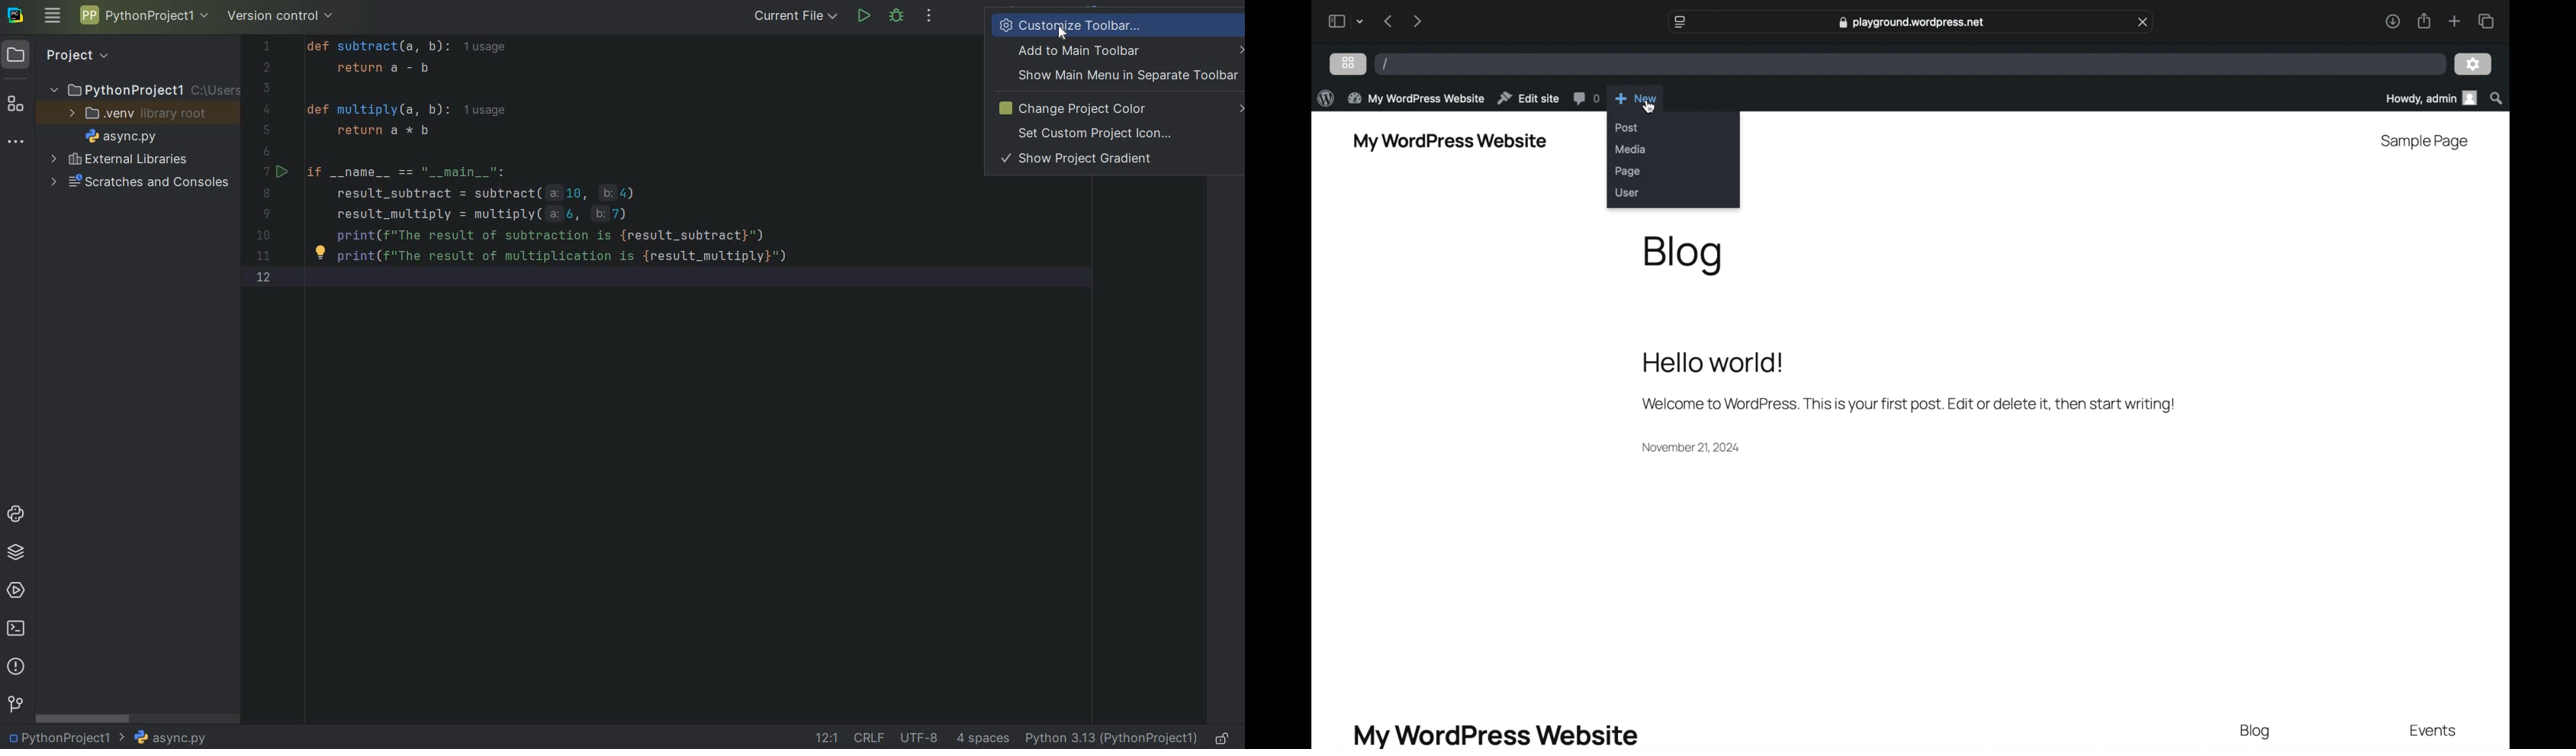  What do you see at coordinates (1417, 21) in the screenshot?
I see `next page` at bounding box center [1417, 21].